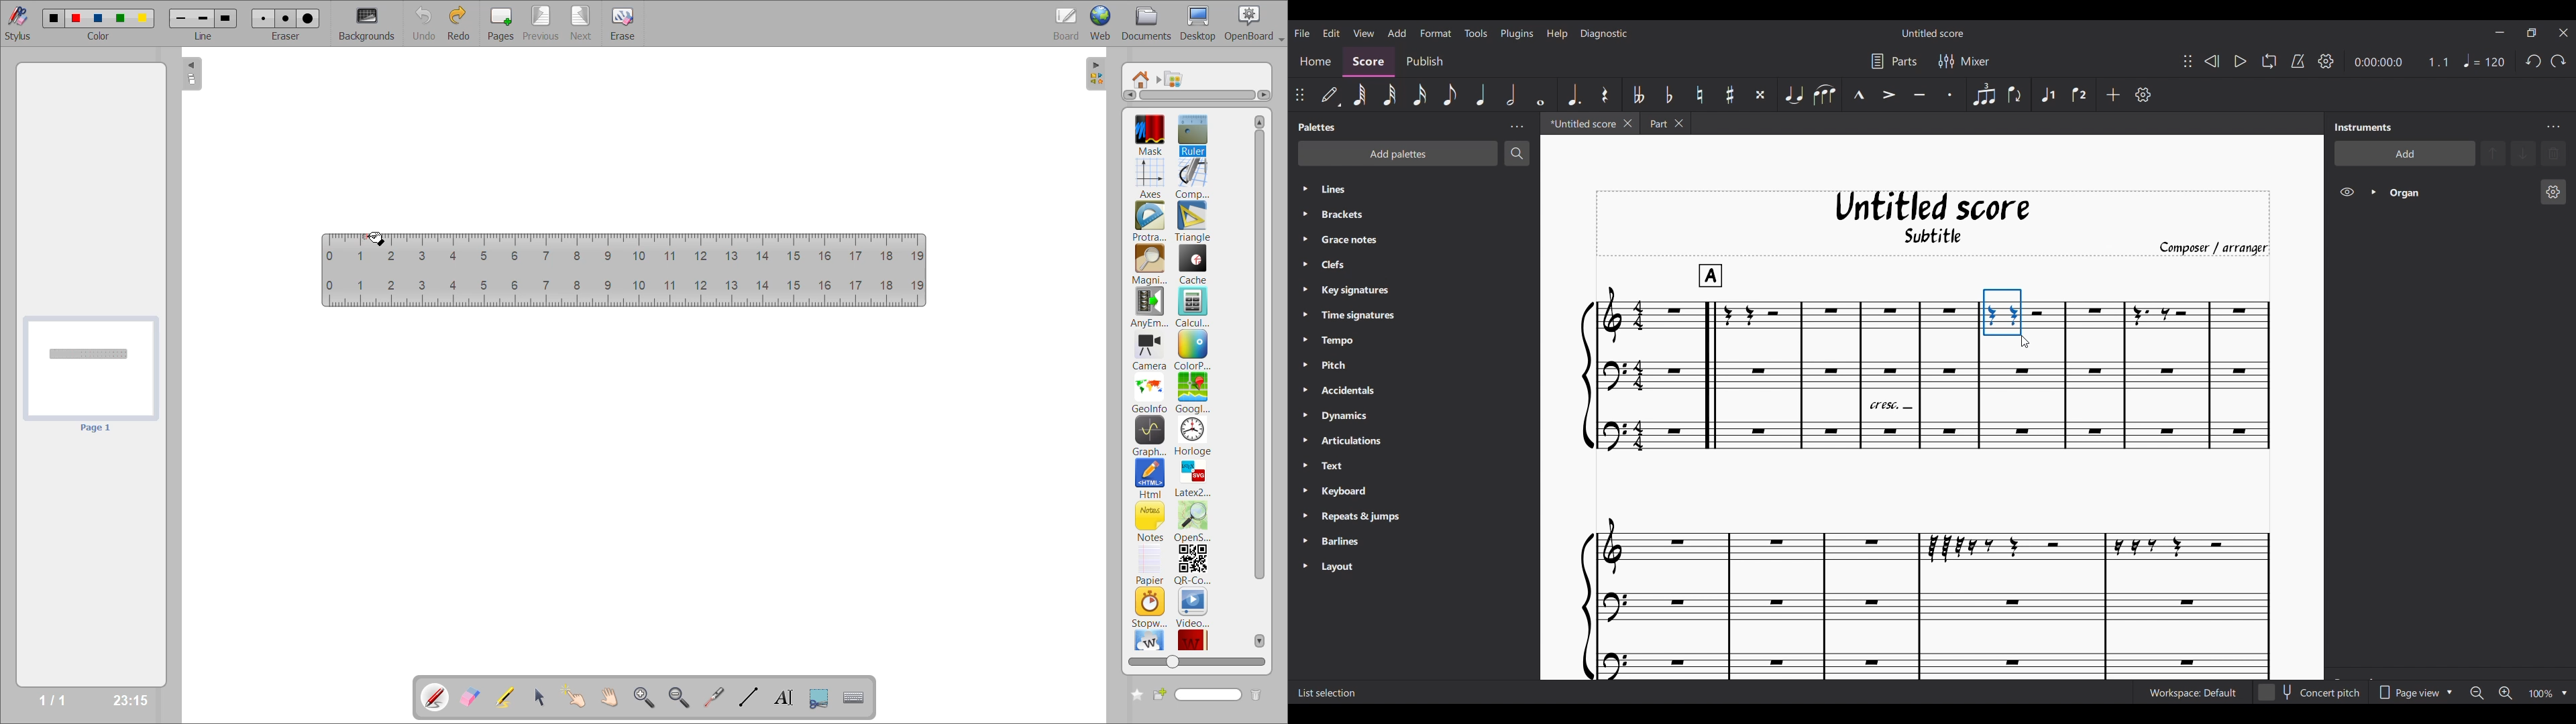 Image resolution: width=2576 pixels, height=728 pixels. I want to click on Panel title, so click(1318, 127).